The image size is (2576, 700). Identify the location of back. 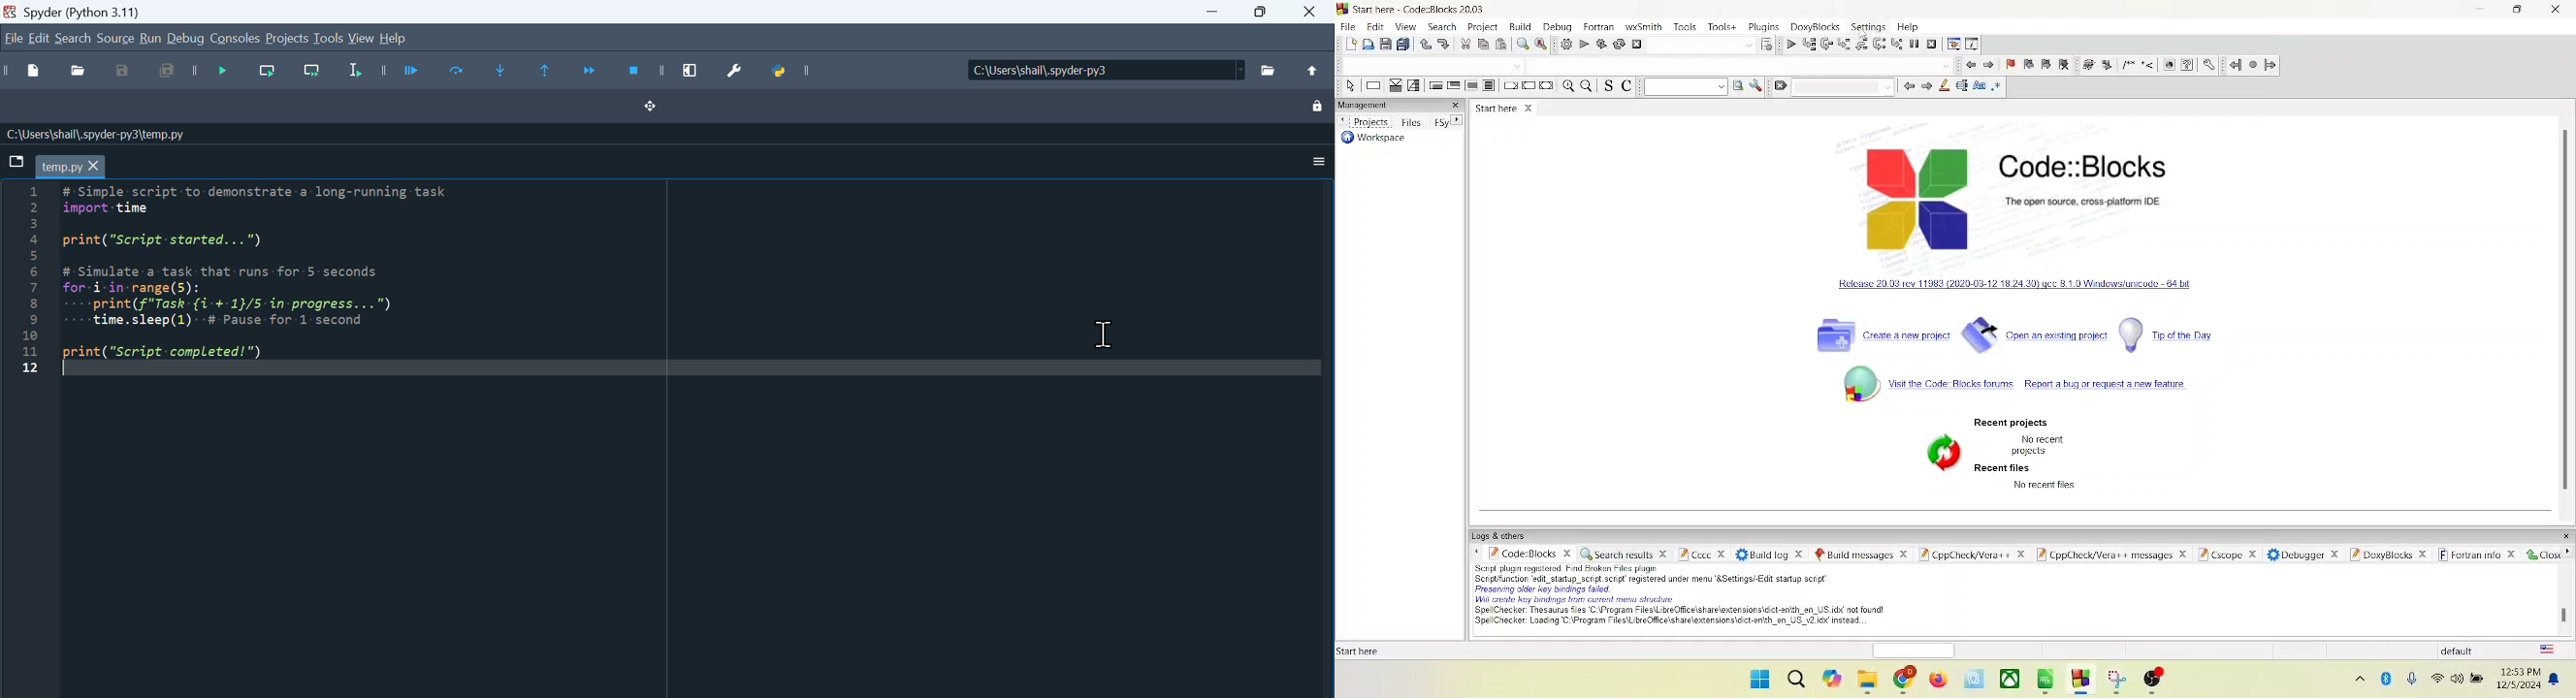
(1971, 64).